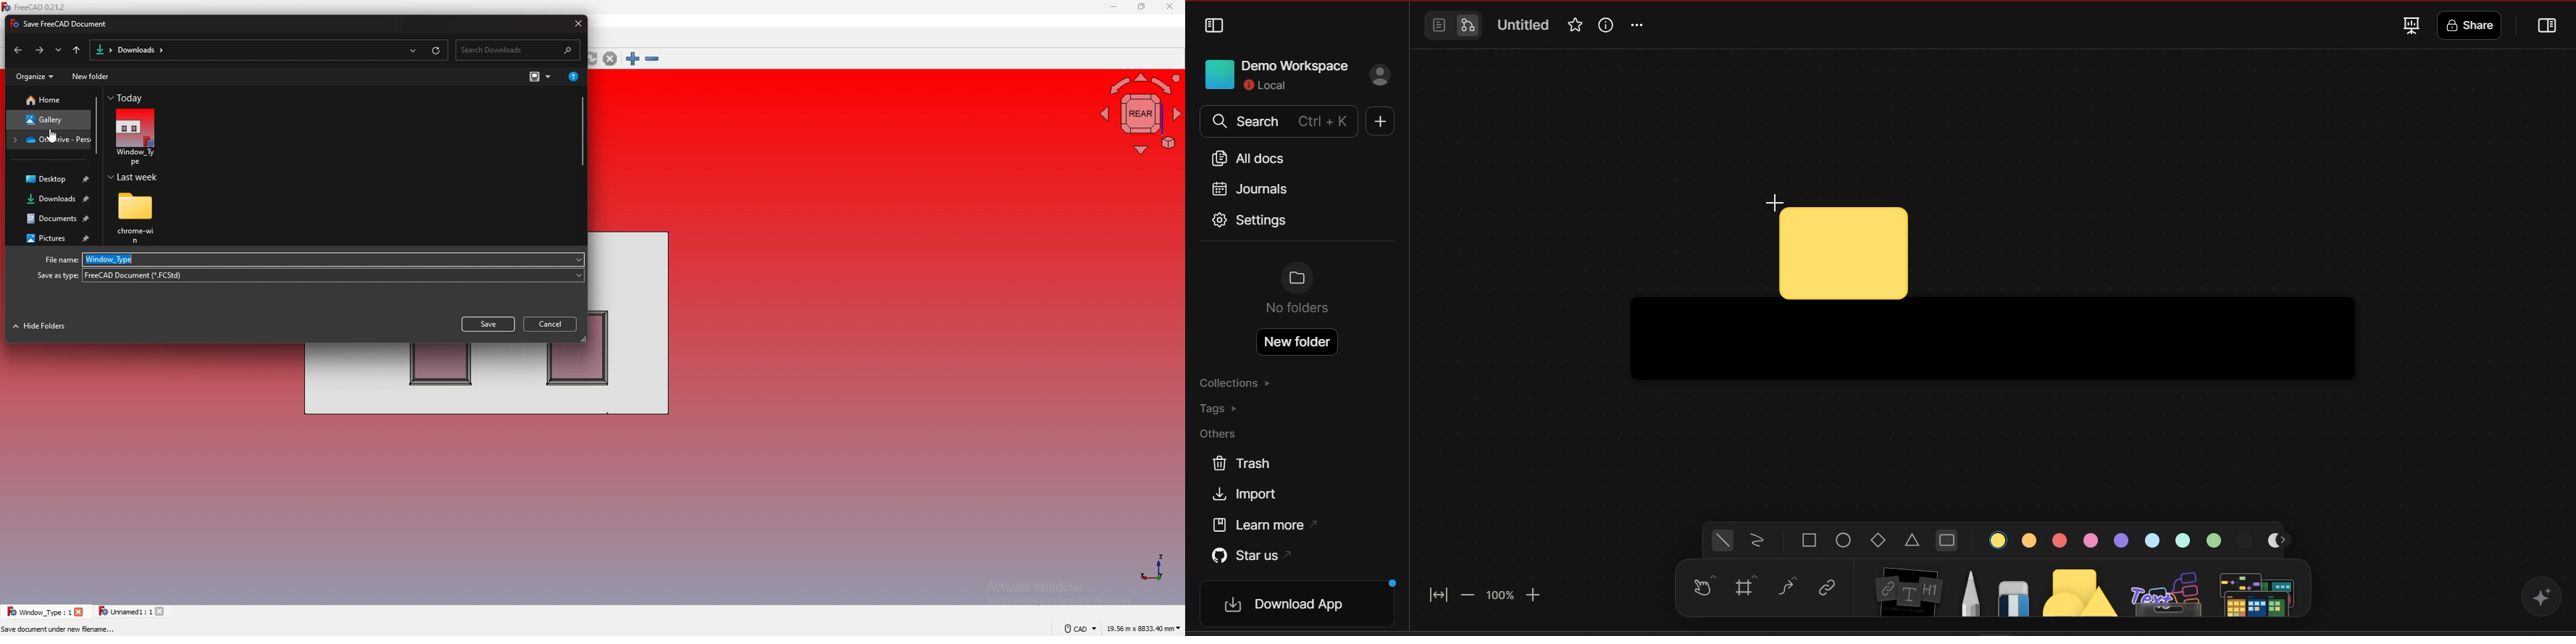 This screenshot has width=2576, height=644. Describe the element at coordinates (335, 259) in the screenshot. I see `Window_Type` at that location.